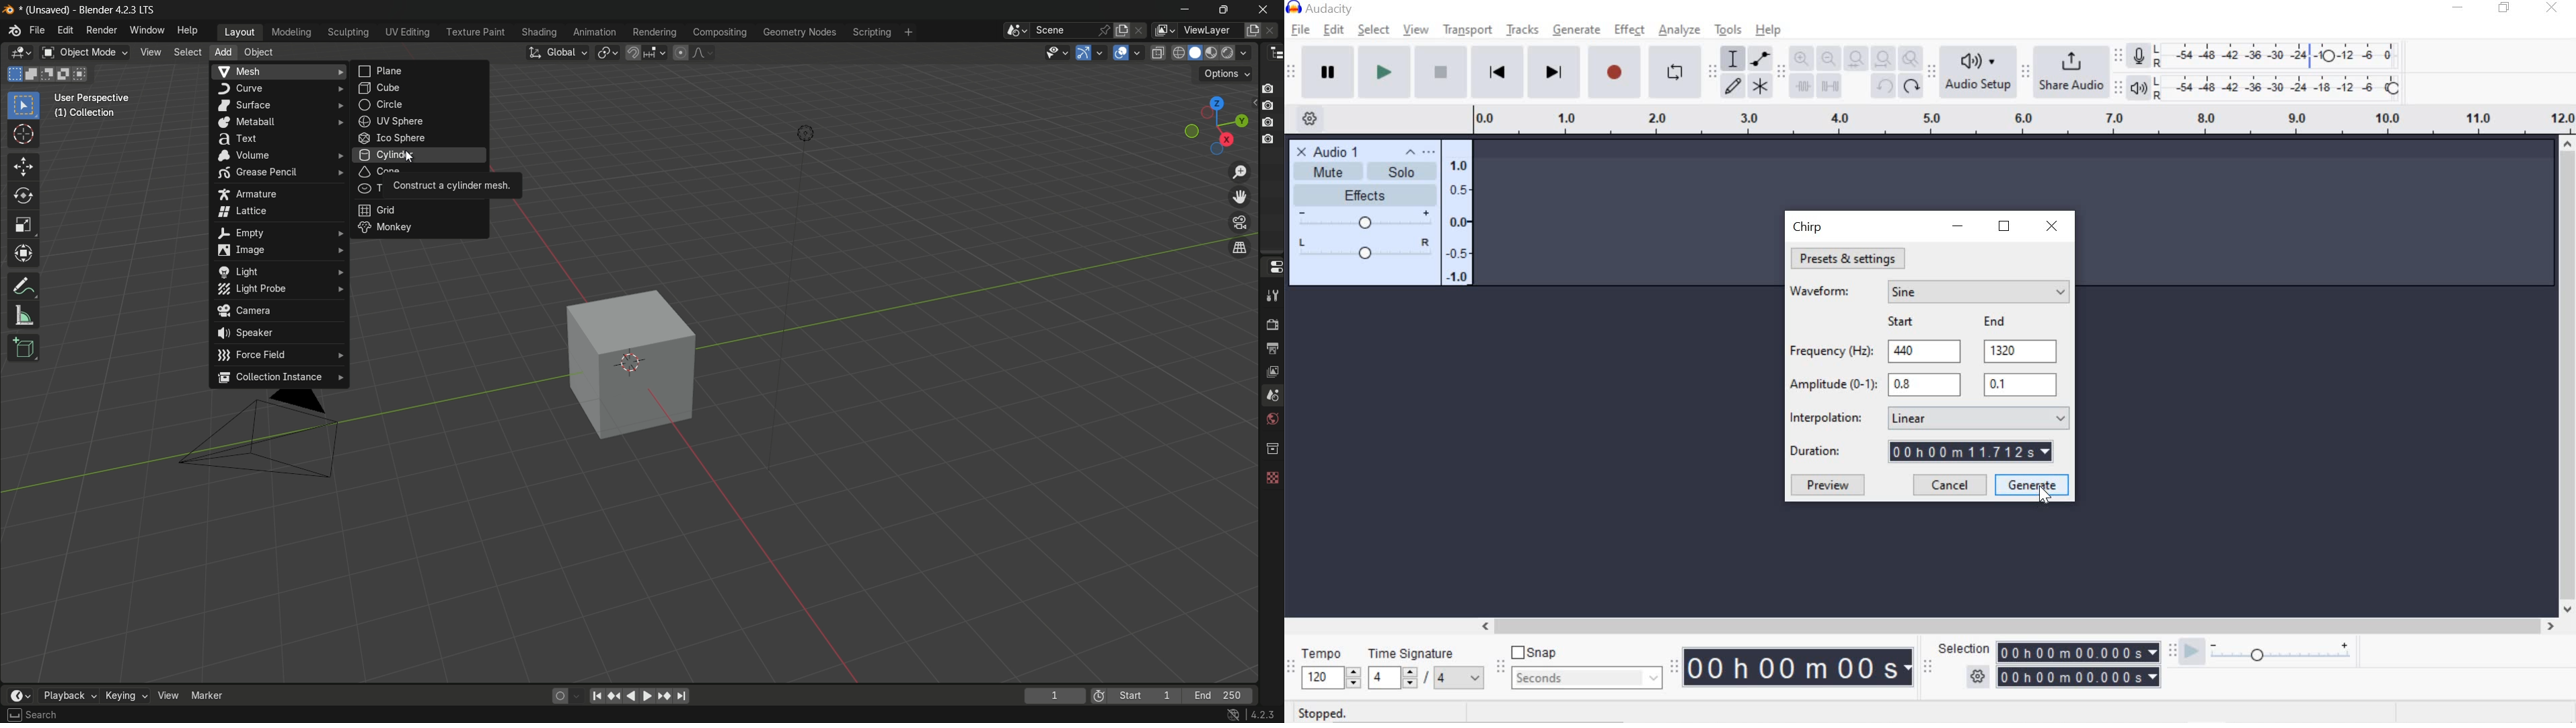  What do you see at coordinates (100, 31) in the screenshot?
I see `render menu` at bounding box center [100, 31].